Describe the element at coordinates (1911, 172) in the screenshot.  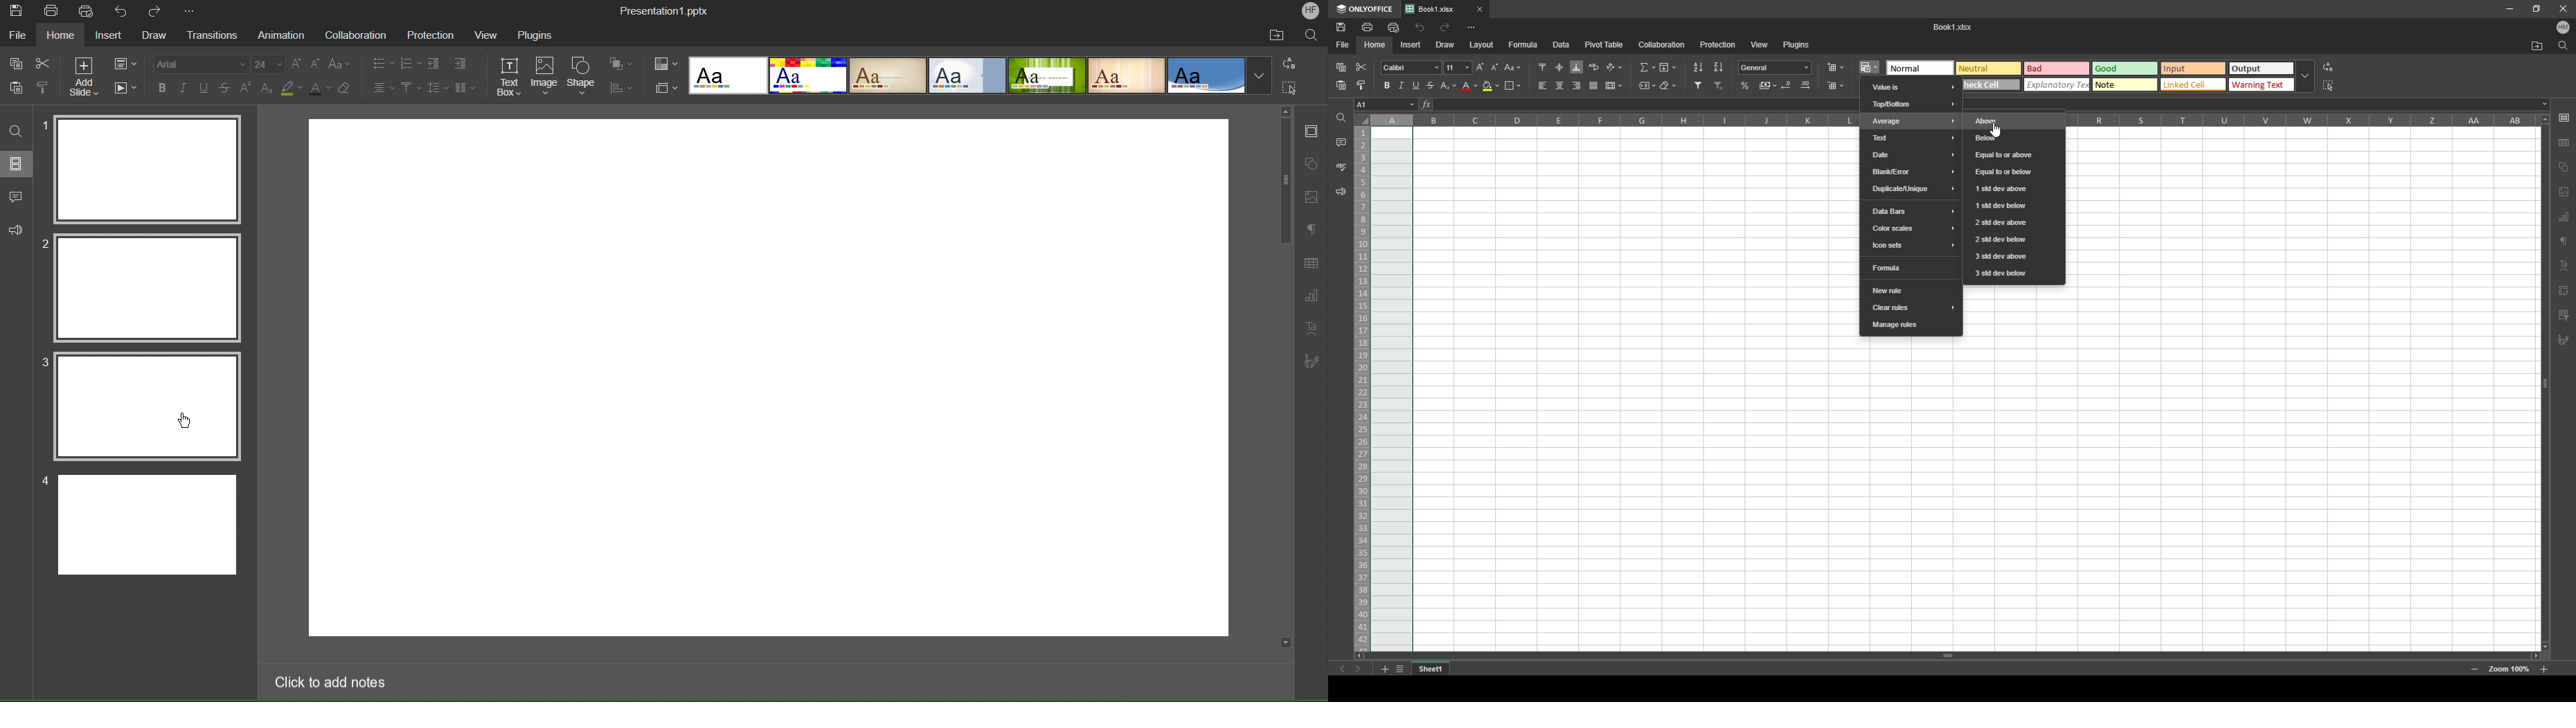
I see `blank error` at that location.